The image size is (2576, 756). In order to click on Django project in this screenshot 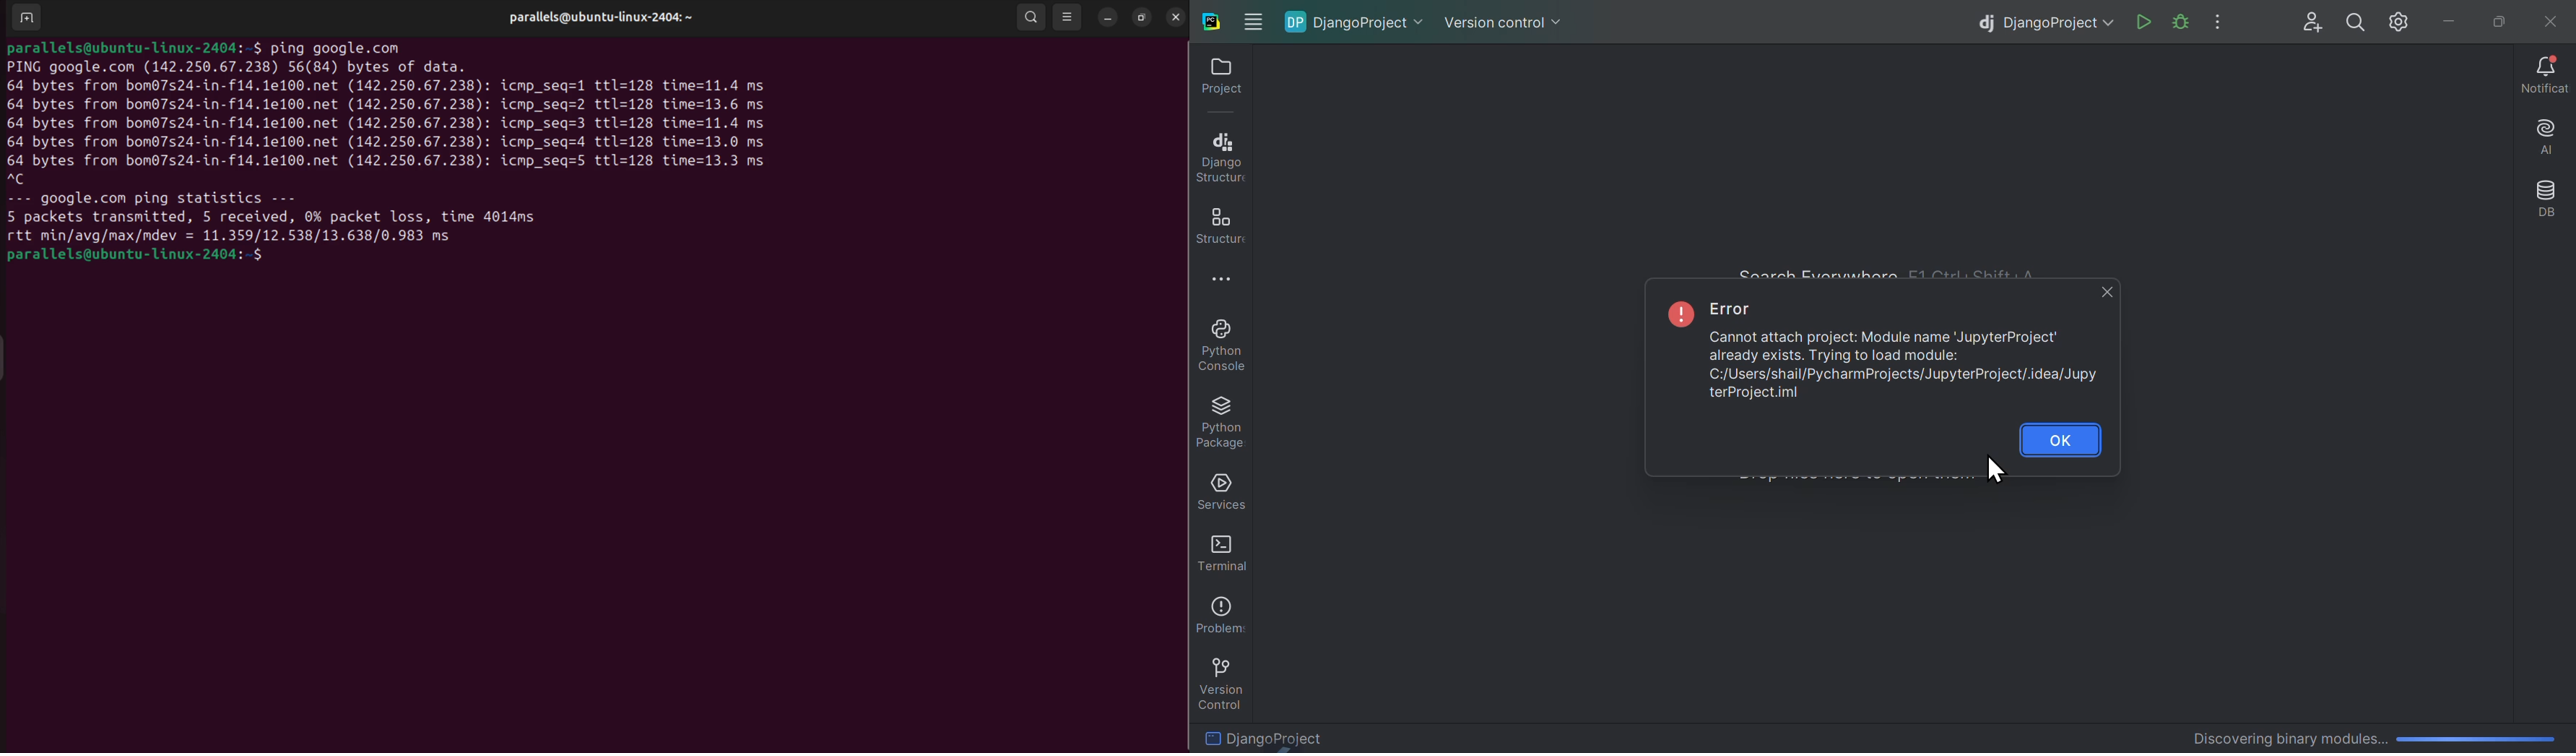, I will do `click(2040, 21)`.